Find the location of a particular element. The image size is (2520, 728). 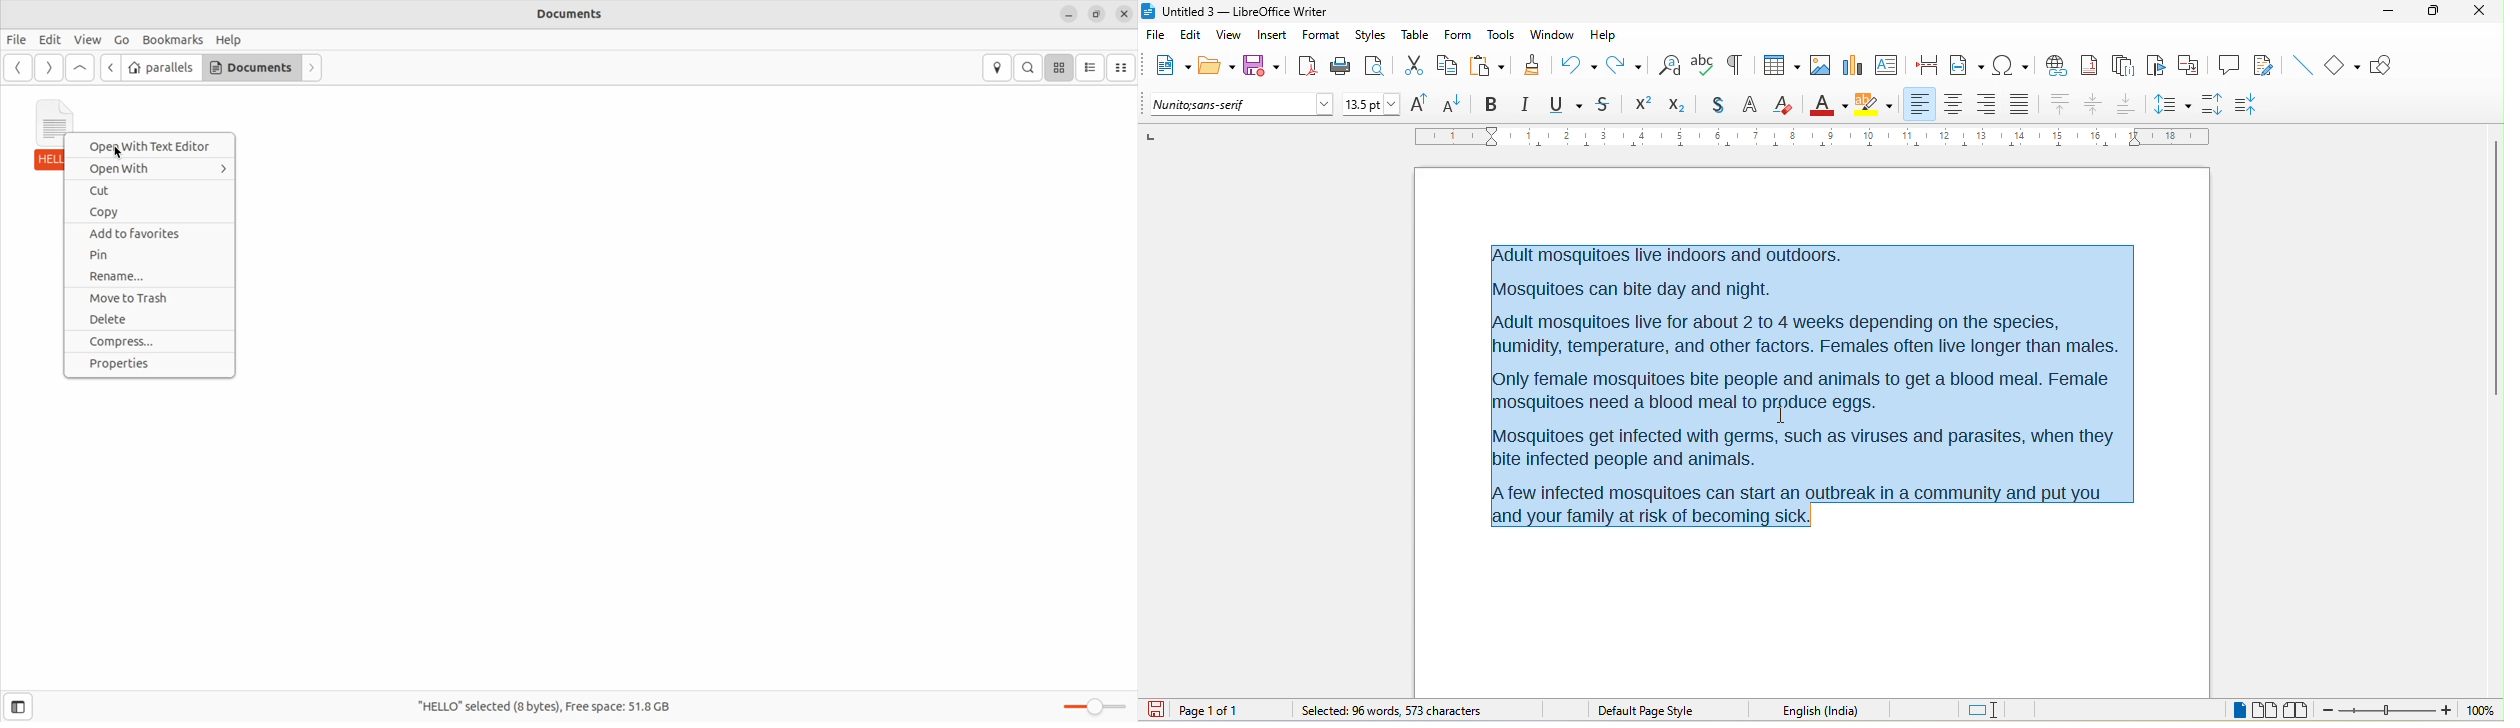

end note is located at coordinates (2122, 65).